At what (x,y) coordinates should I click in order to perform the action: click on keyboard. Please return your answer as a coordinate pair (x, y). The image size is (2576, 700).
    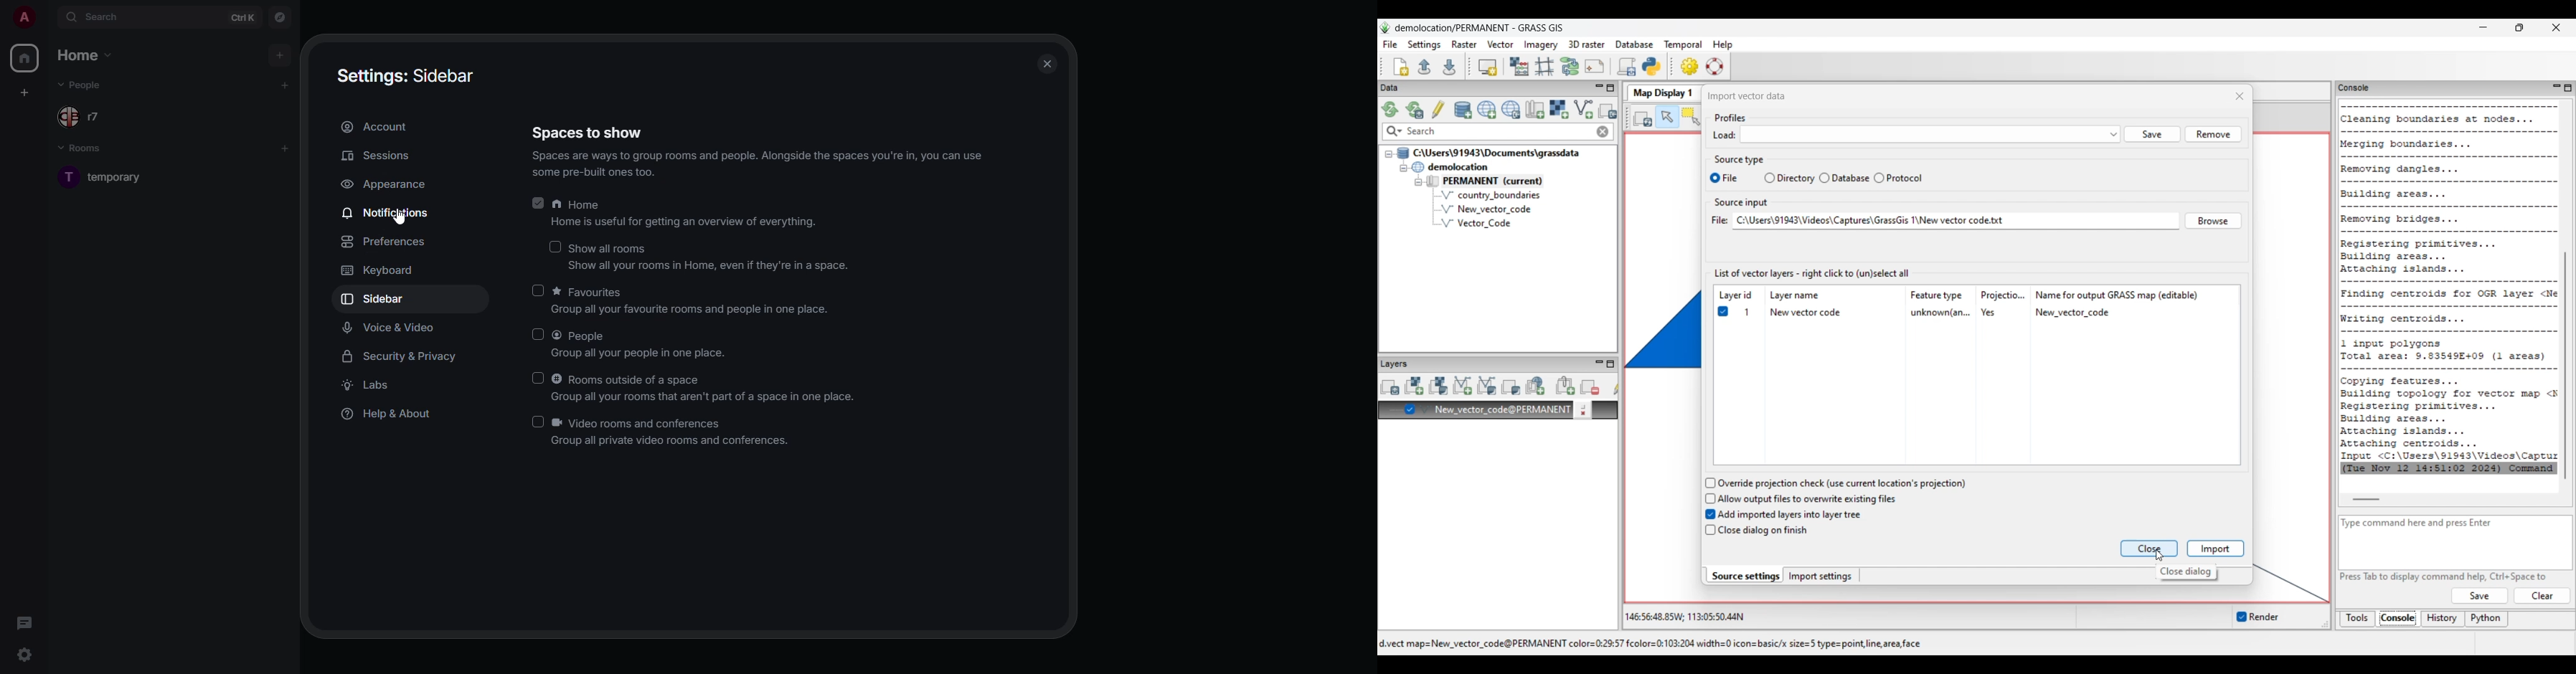
    Looking at the image, I should click on (382, 271).